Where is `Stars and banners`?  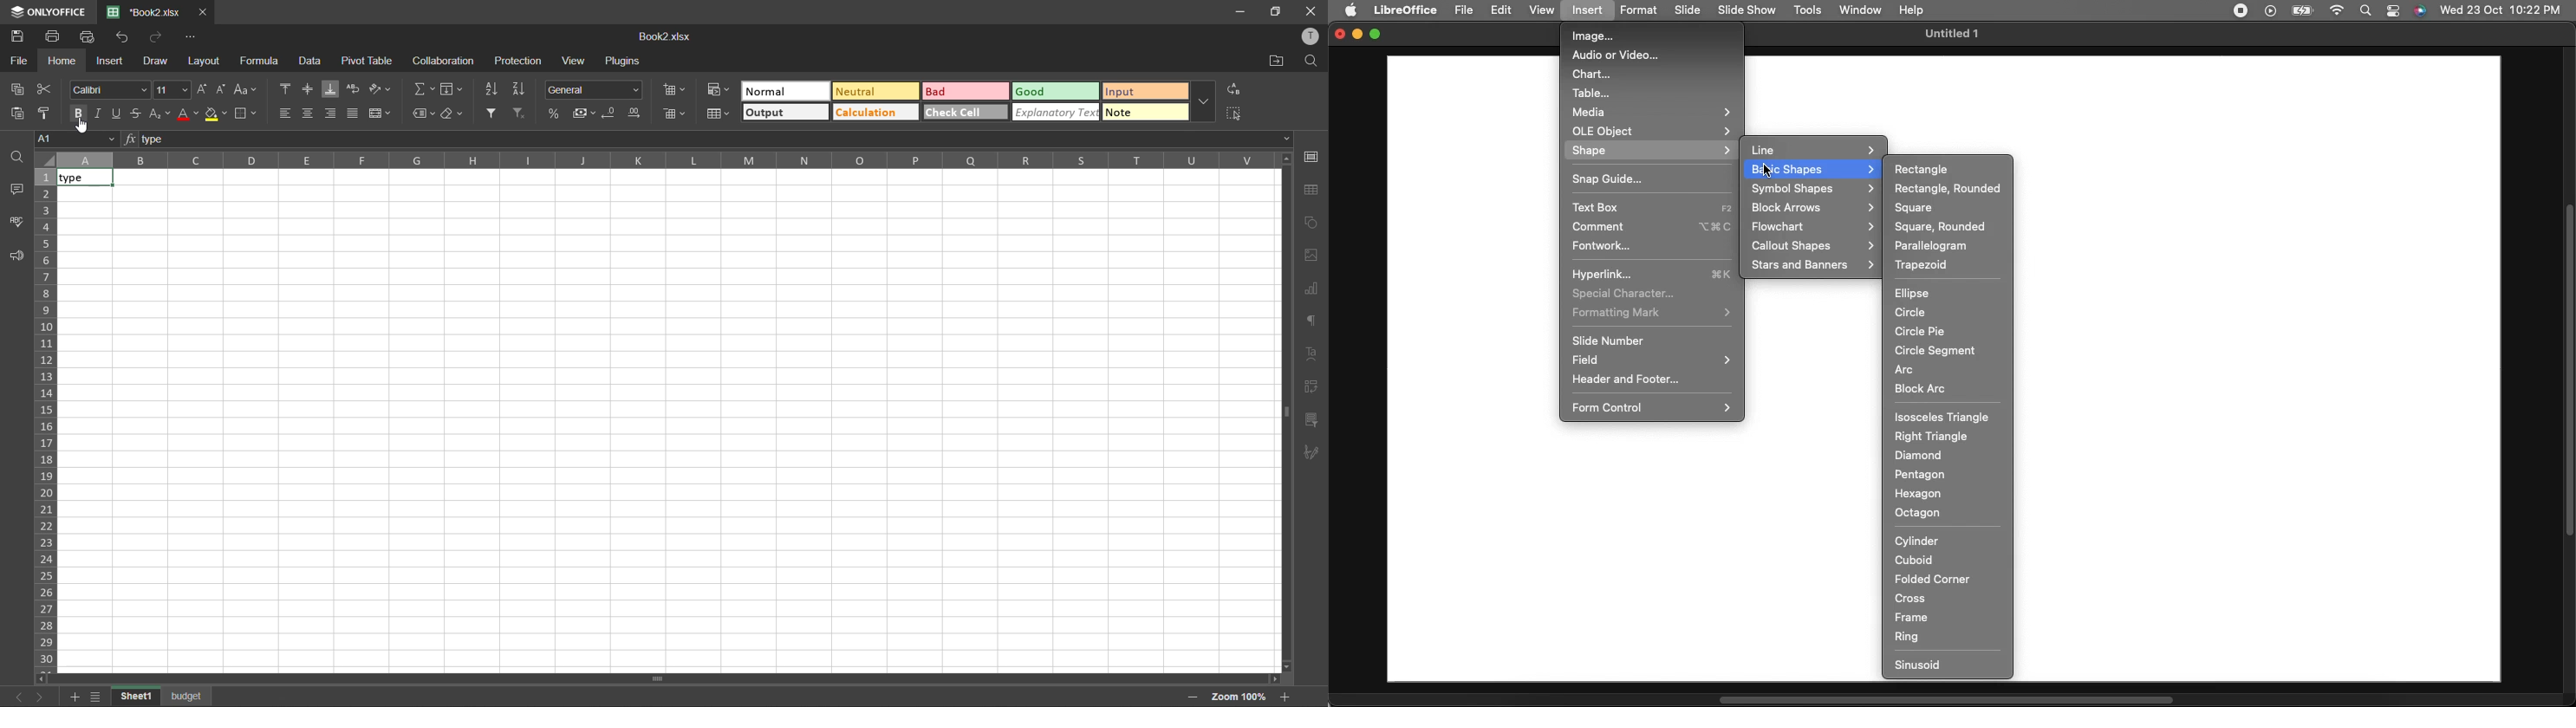
Stars and banners is located at coordinates (1811, 264).